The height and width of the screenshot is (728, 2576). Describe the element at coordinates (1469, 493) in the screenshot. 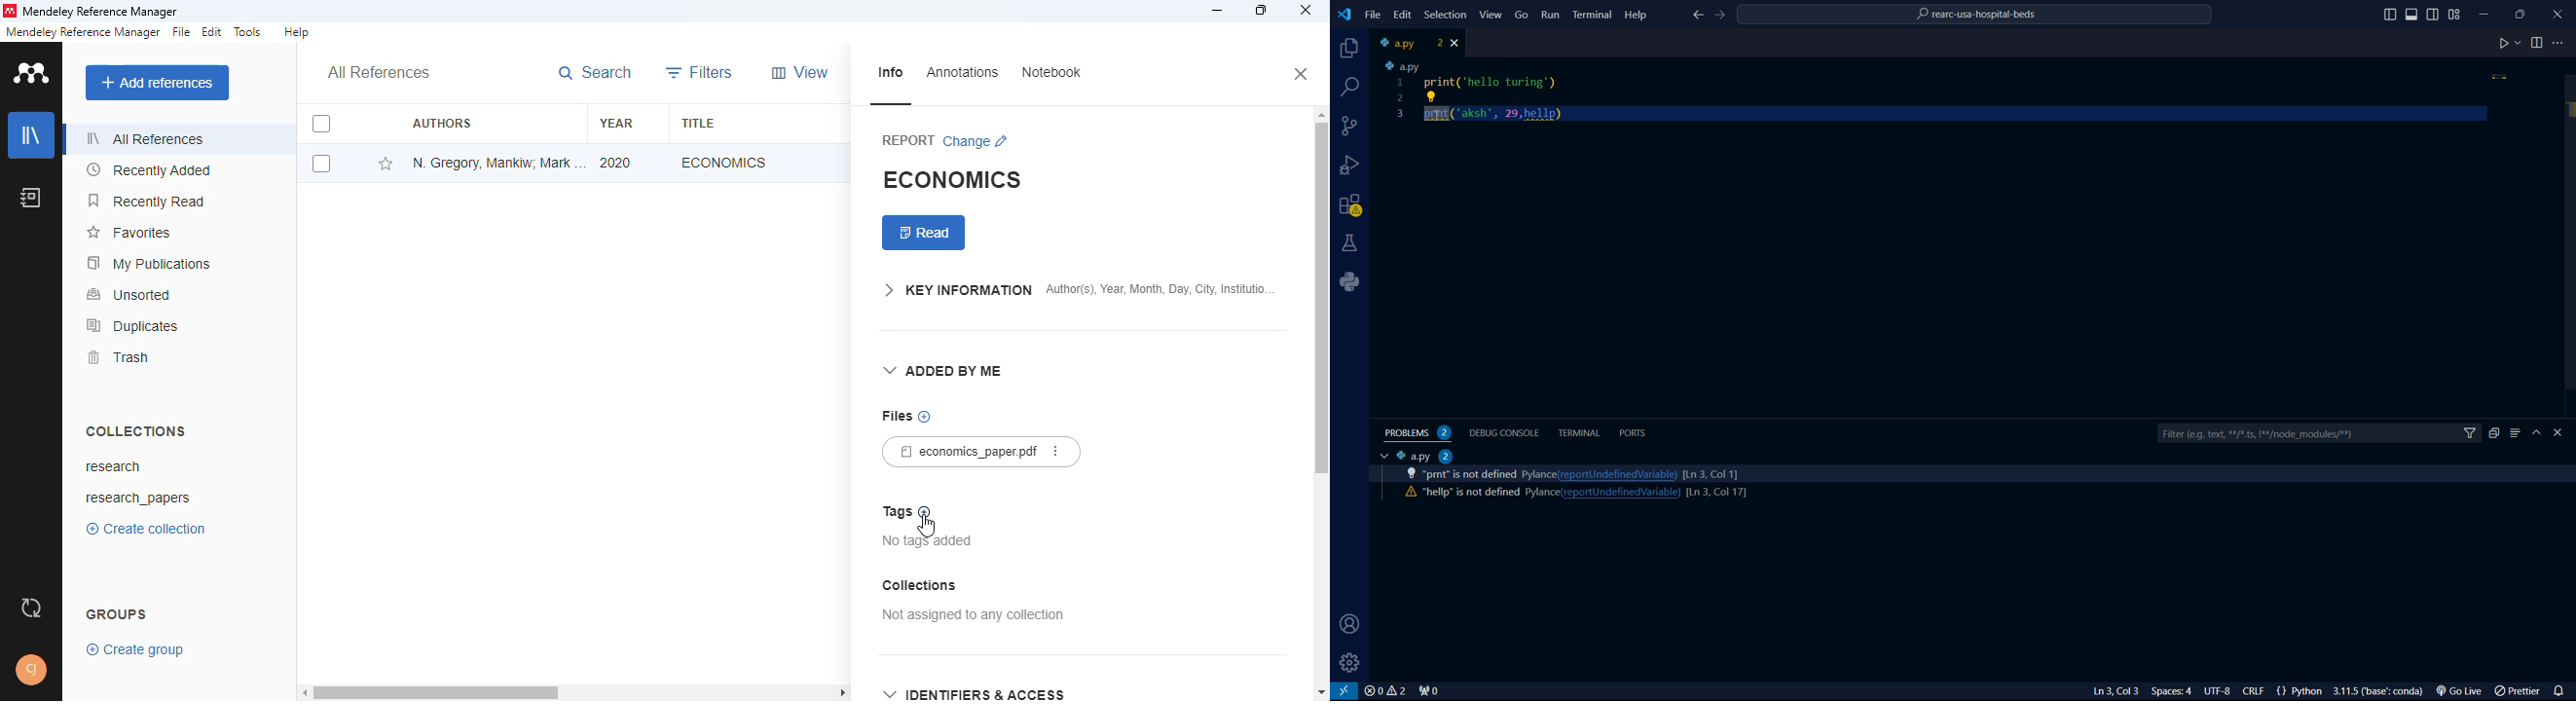

I see `activity code` at that location.